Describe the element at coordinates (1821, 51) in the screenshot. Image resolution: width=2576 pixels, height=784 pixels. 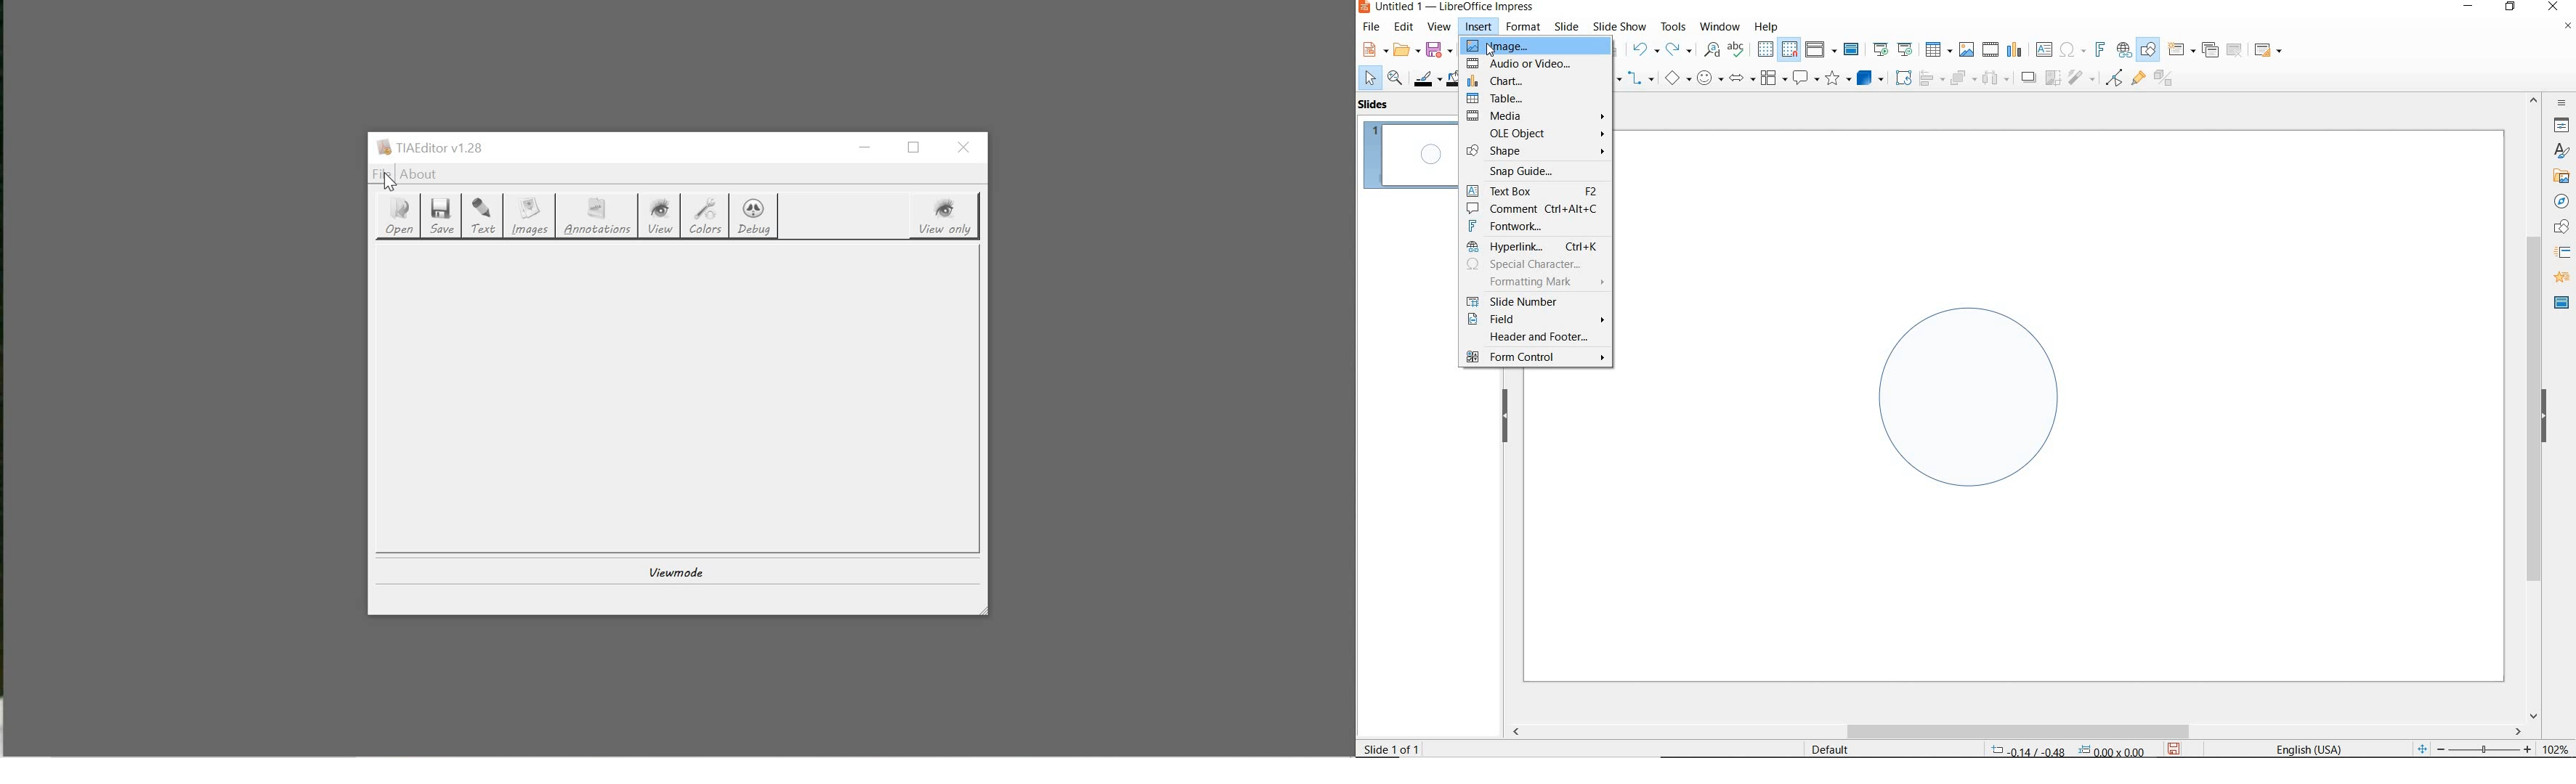
I see `display views` at that location.